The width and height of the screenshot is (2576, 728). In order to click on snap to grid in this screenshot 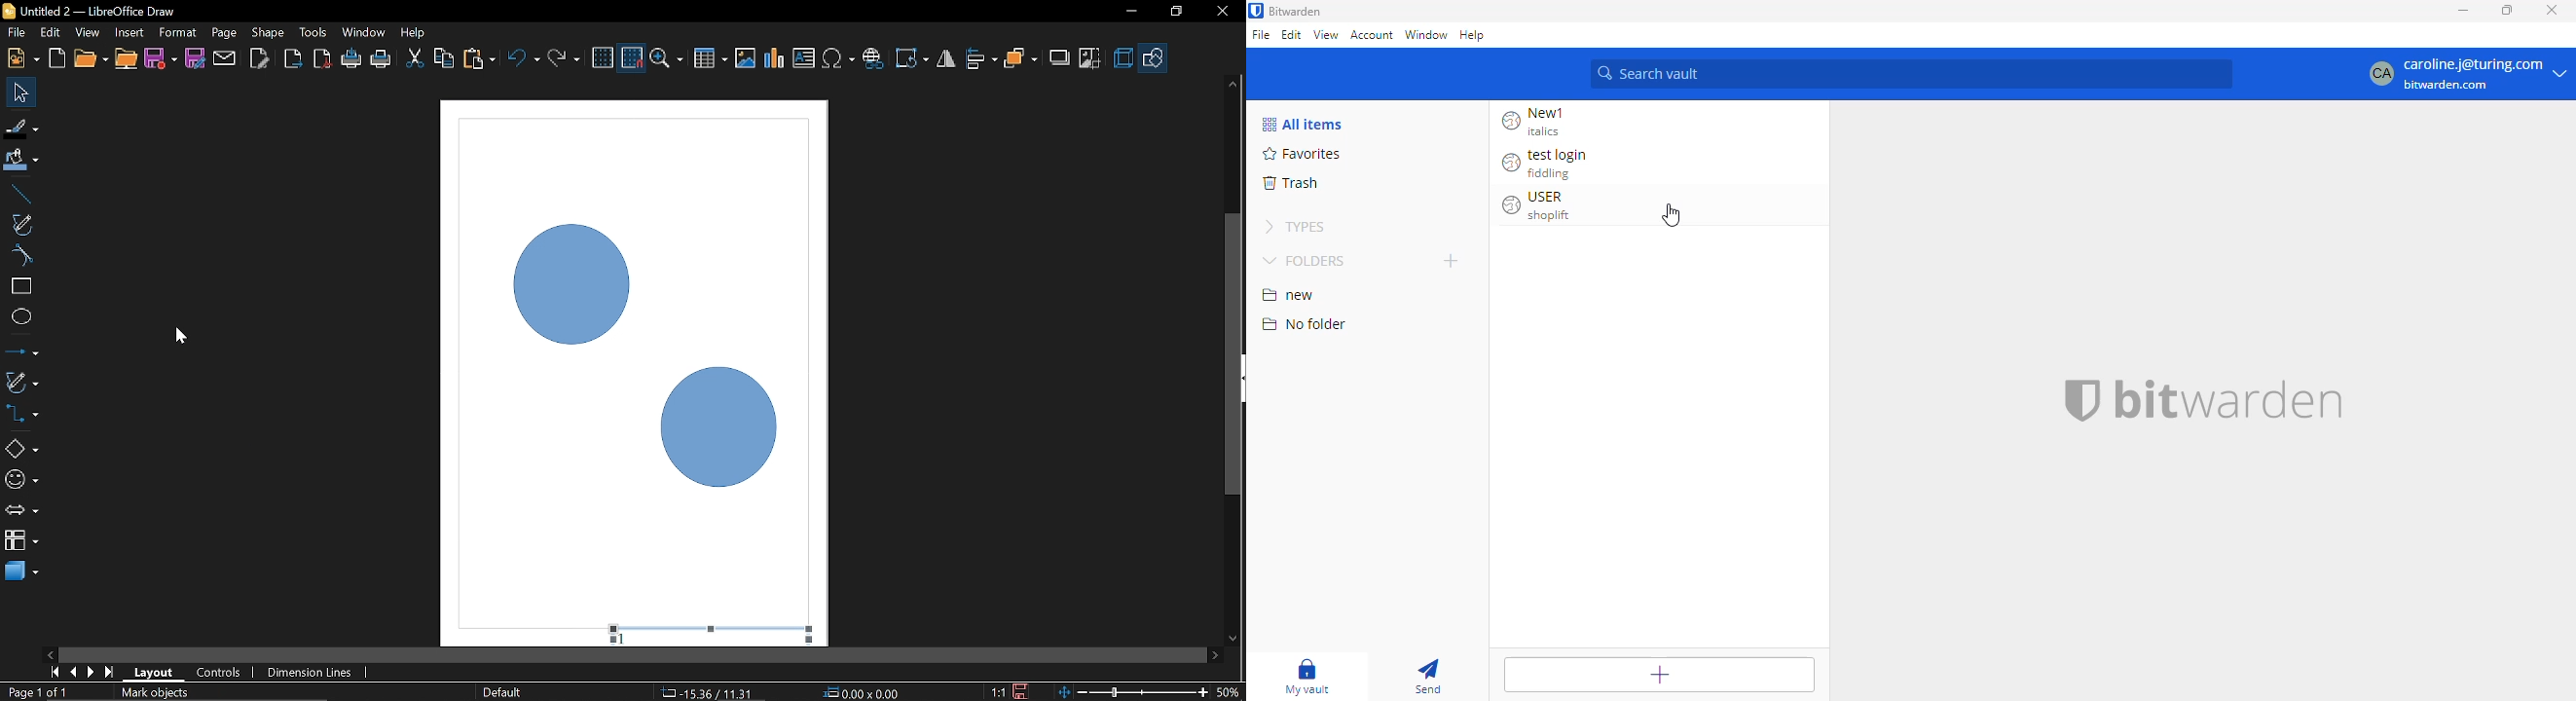, I will do `click(633, 58)`.